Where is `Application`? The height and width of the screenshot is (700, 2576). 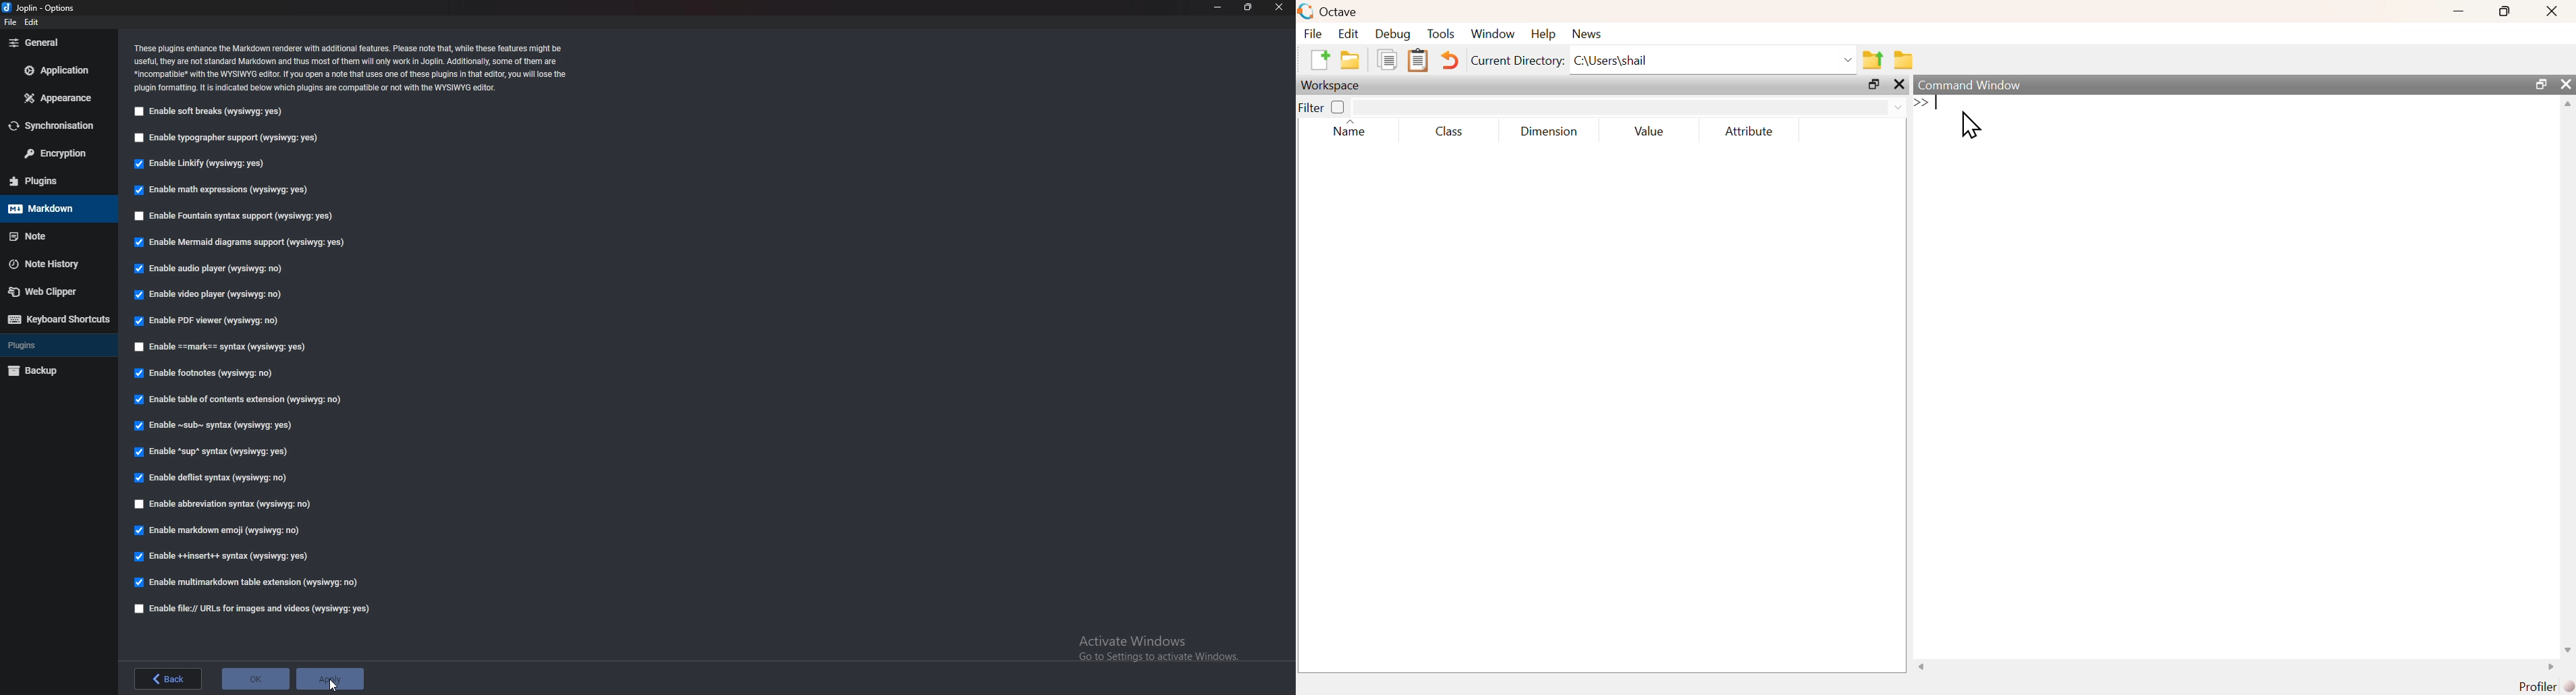
Application is located at coordinates (56, 71).